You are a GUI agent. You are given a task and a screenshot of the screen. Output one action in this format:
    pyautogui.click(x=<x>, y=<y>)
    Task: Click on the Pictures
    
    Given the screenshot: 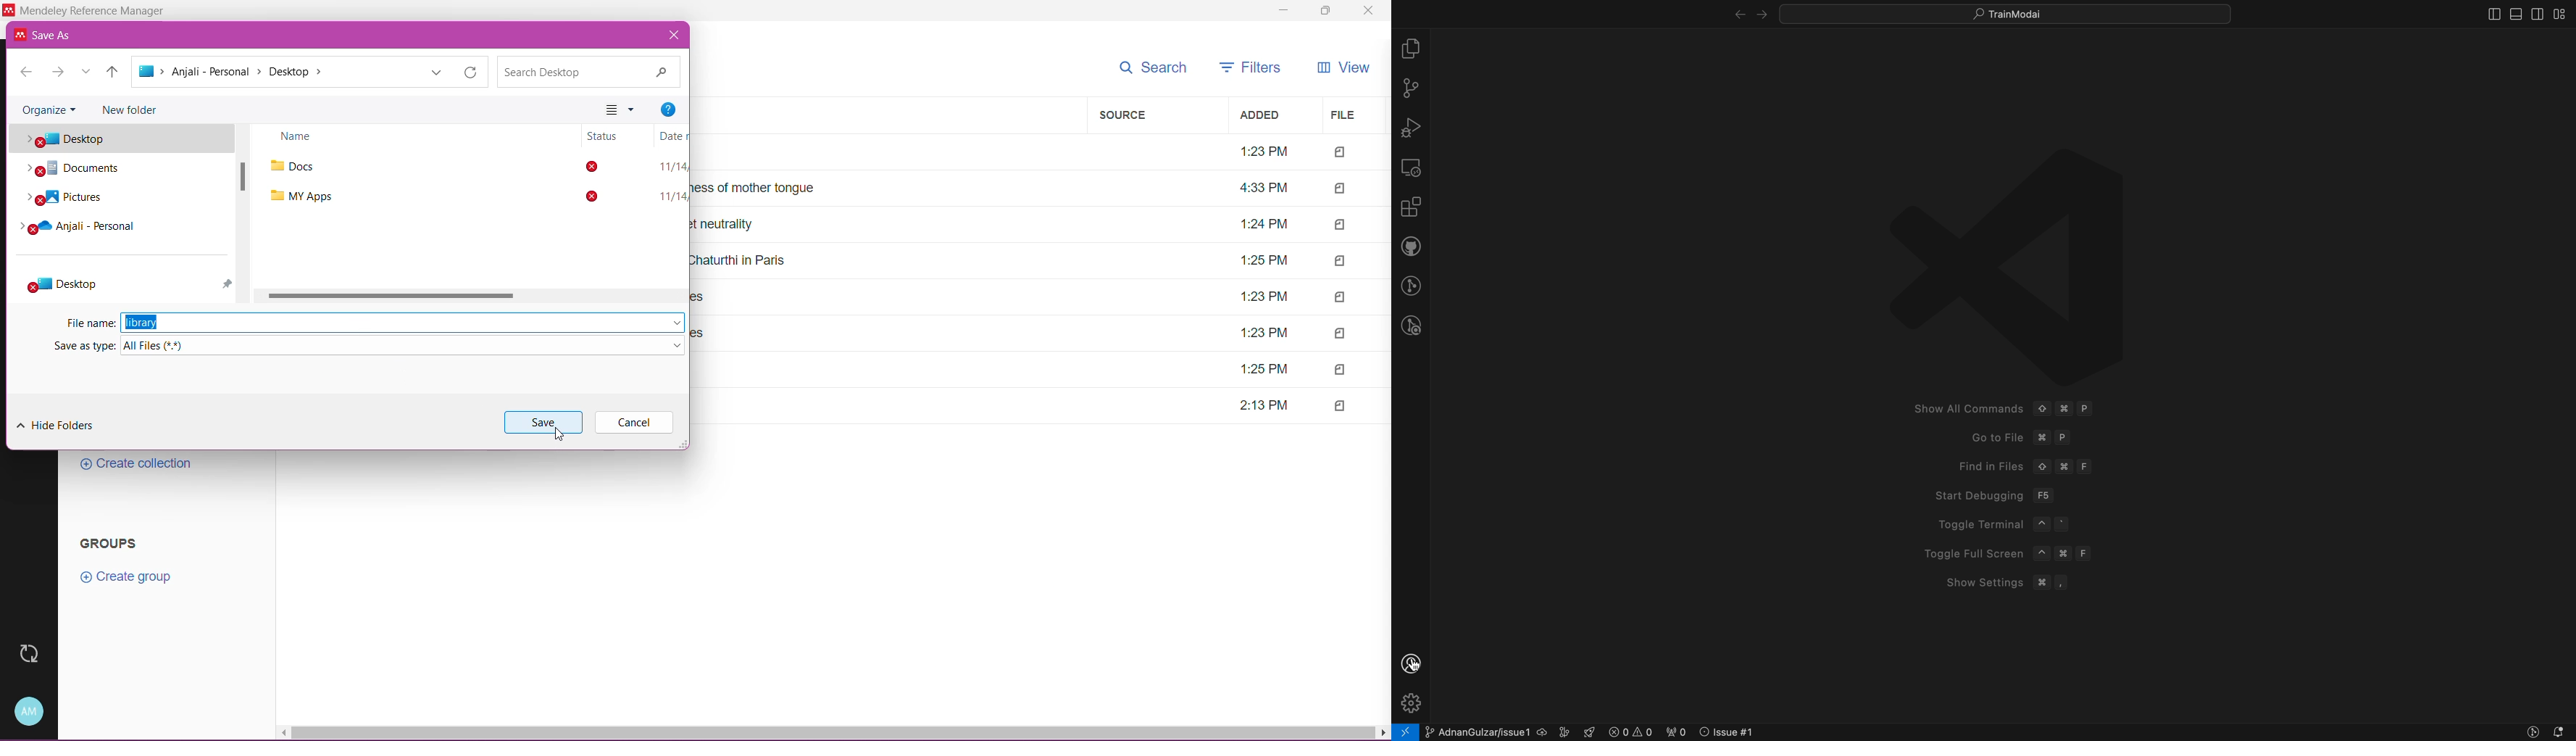 What is the action you would take?
    pyautogui.click(x=62, y=199)
    